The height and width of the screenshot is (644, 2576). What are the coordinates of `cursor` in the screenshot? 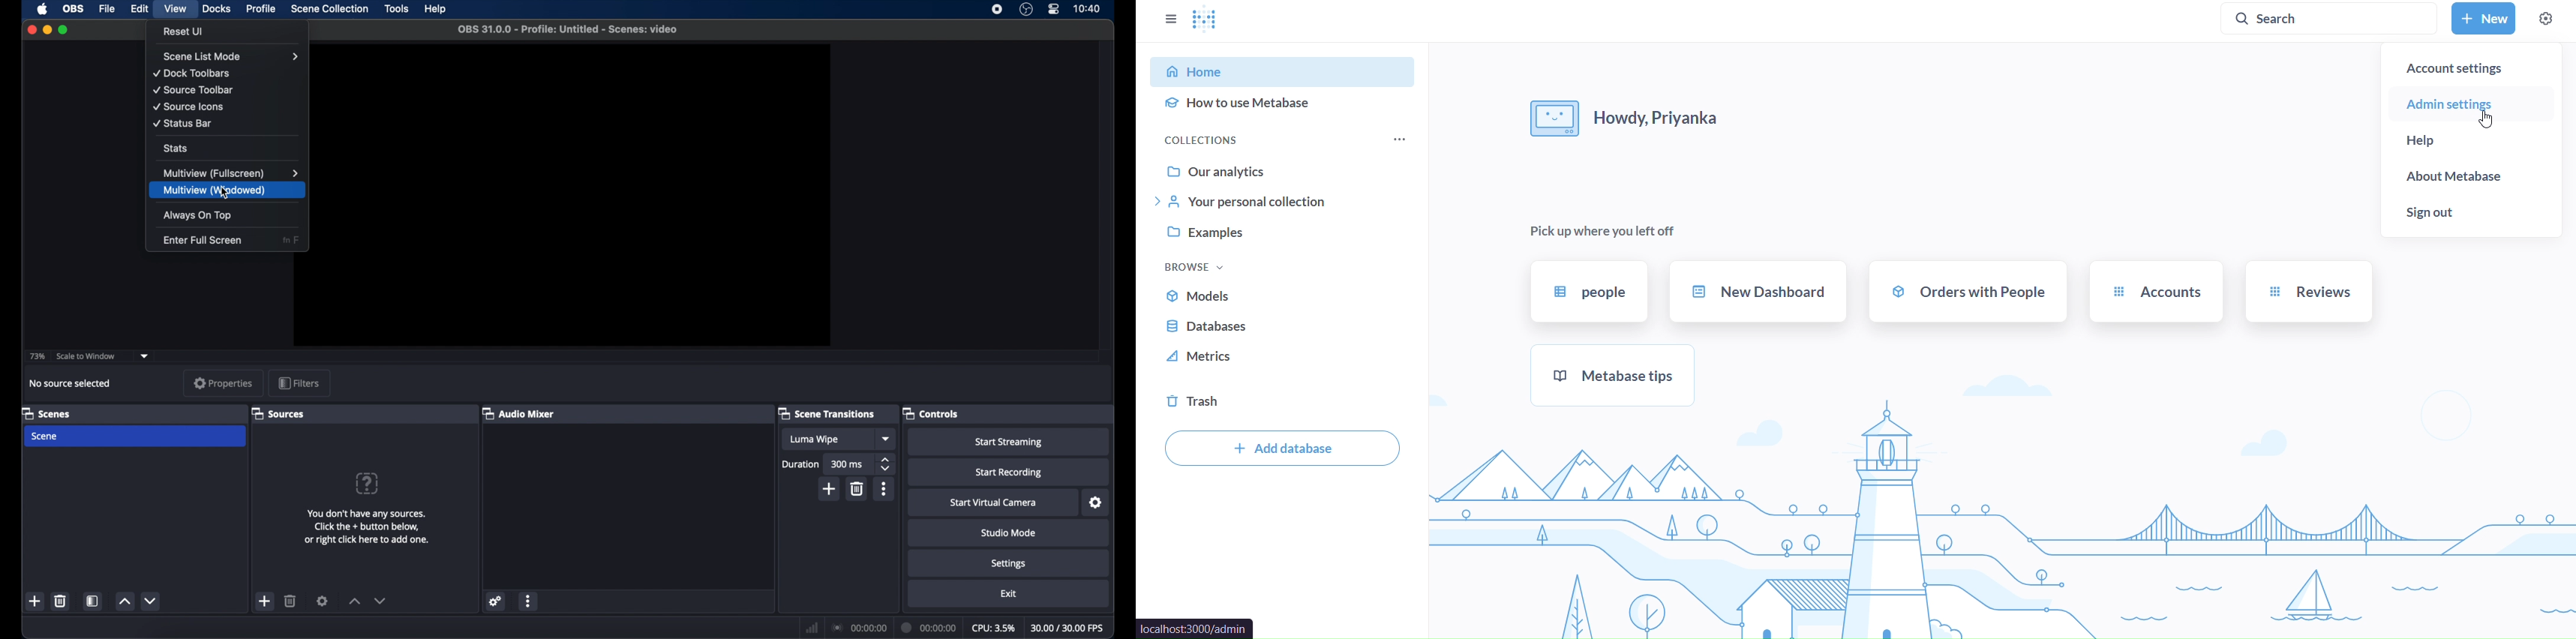 It's located at (225, 193).